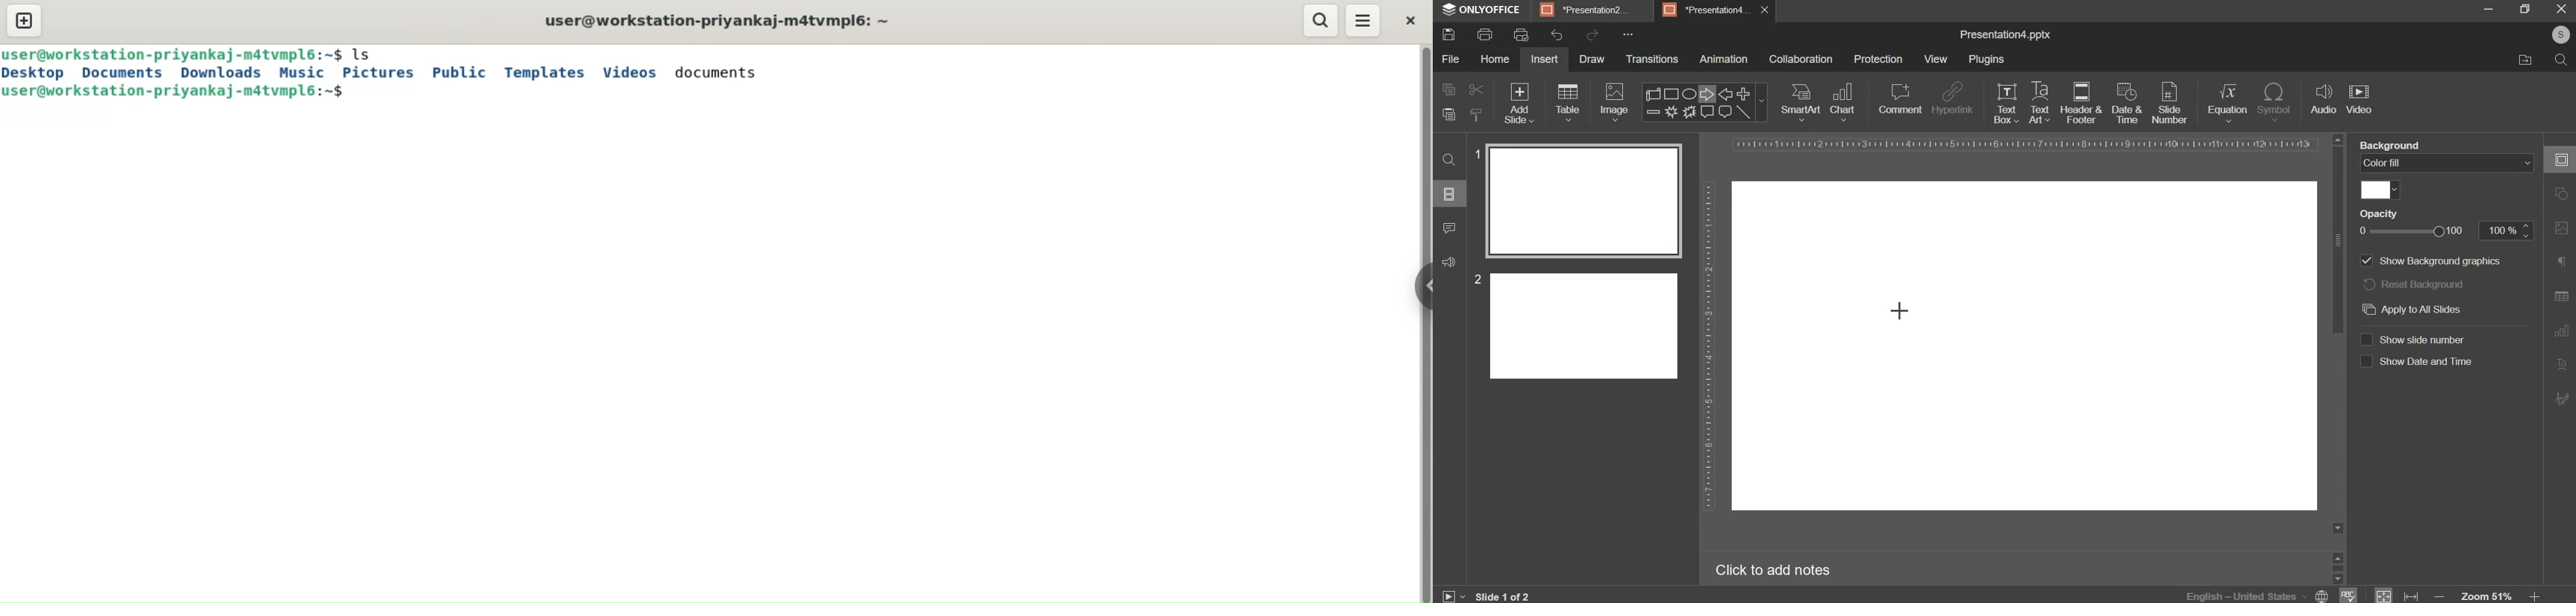 The width and height of the screenshot is (2576, 616). What do you see at coordinates (1444, 192) in the screenshot?
I see `options` at bounding box center [1444, 192].